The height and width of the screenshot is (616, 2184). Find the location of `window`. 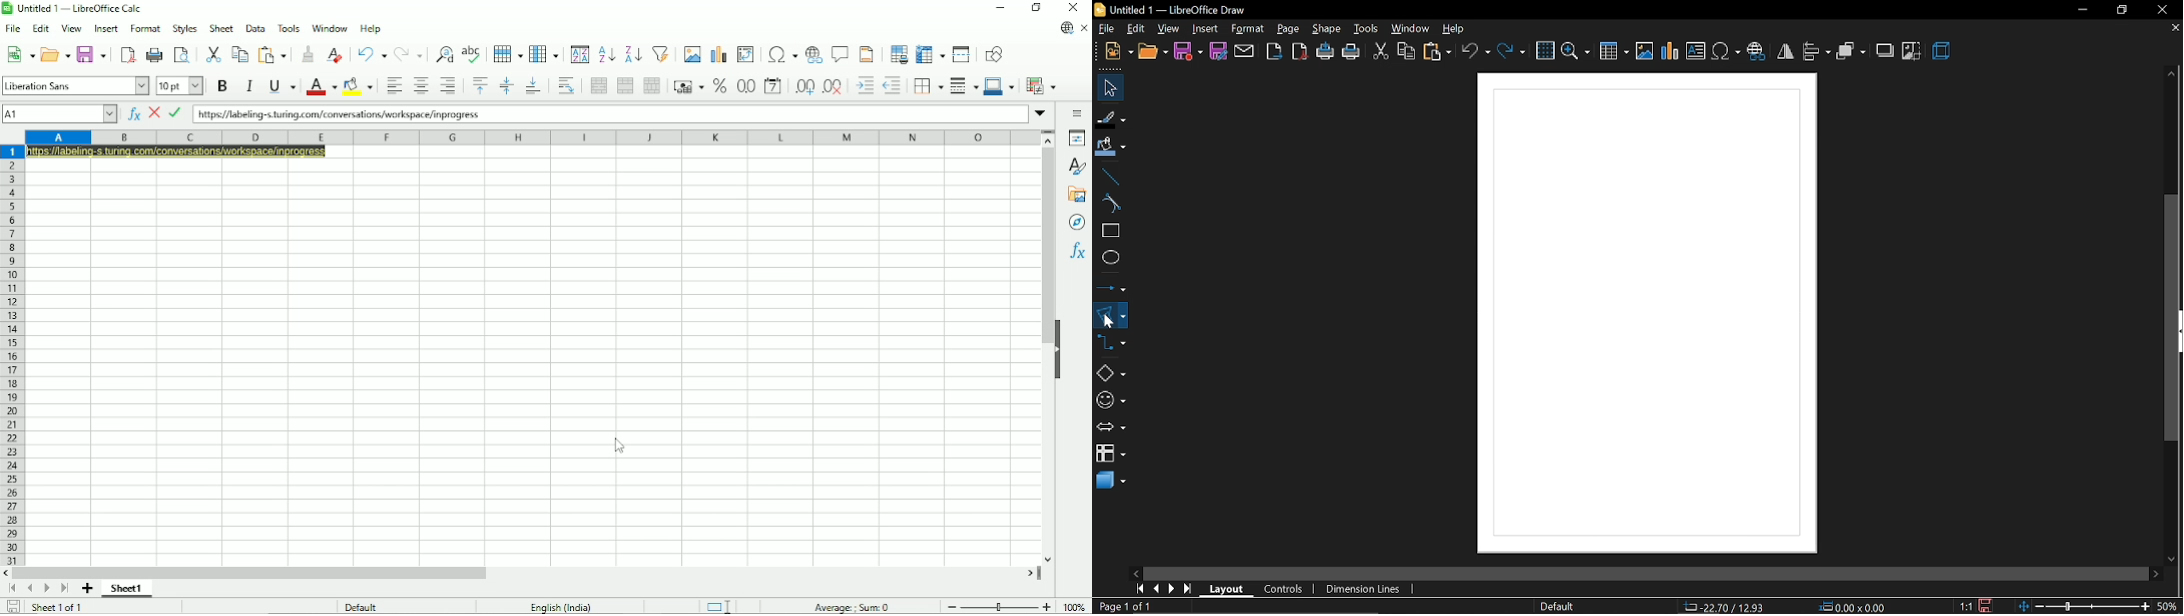

window is located at coordinates (1409, 29).